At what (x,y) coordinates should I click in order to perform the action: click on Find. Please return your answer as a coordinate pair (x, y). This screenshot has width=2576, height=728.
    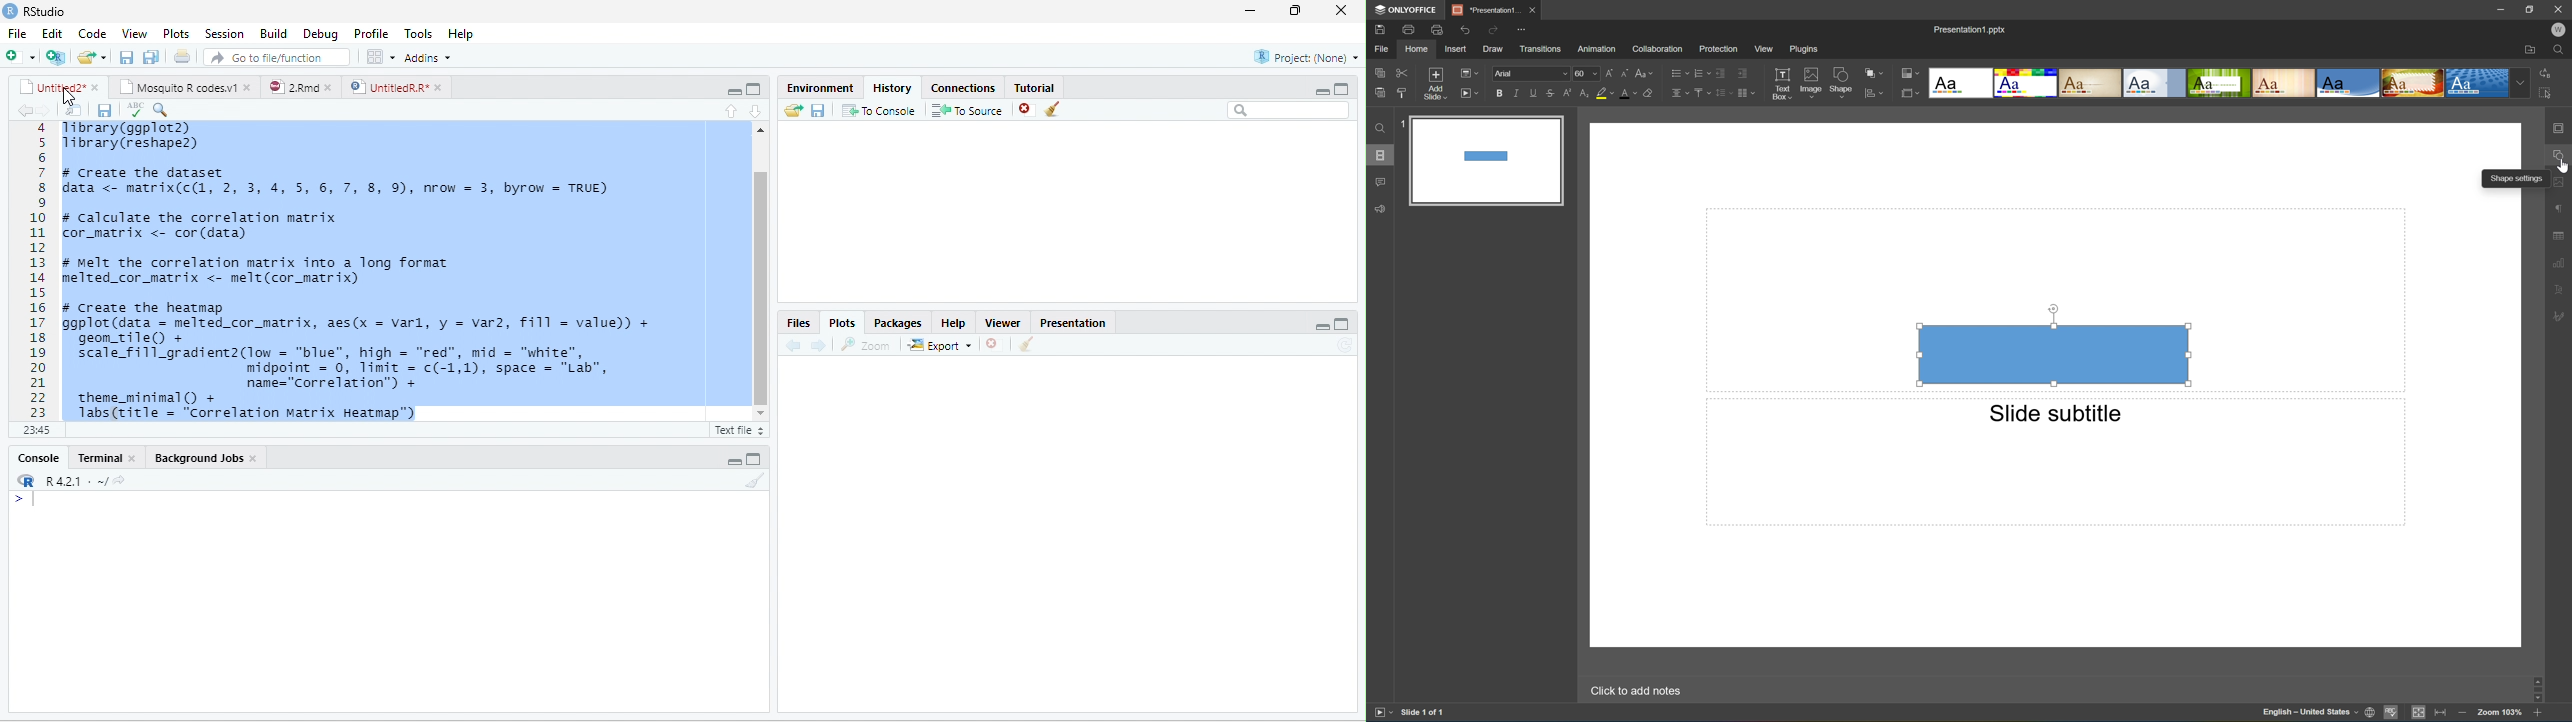
    Looking at the image, I should click on (2558, 49).